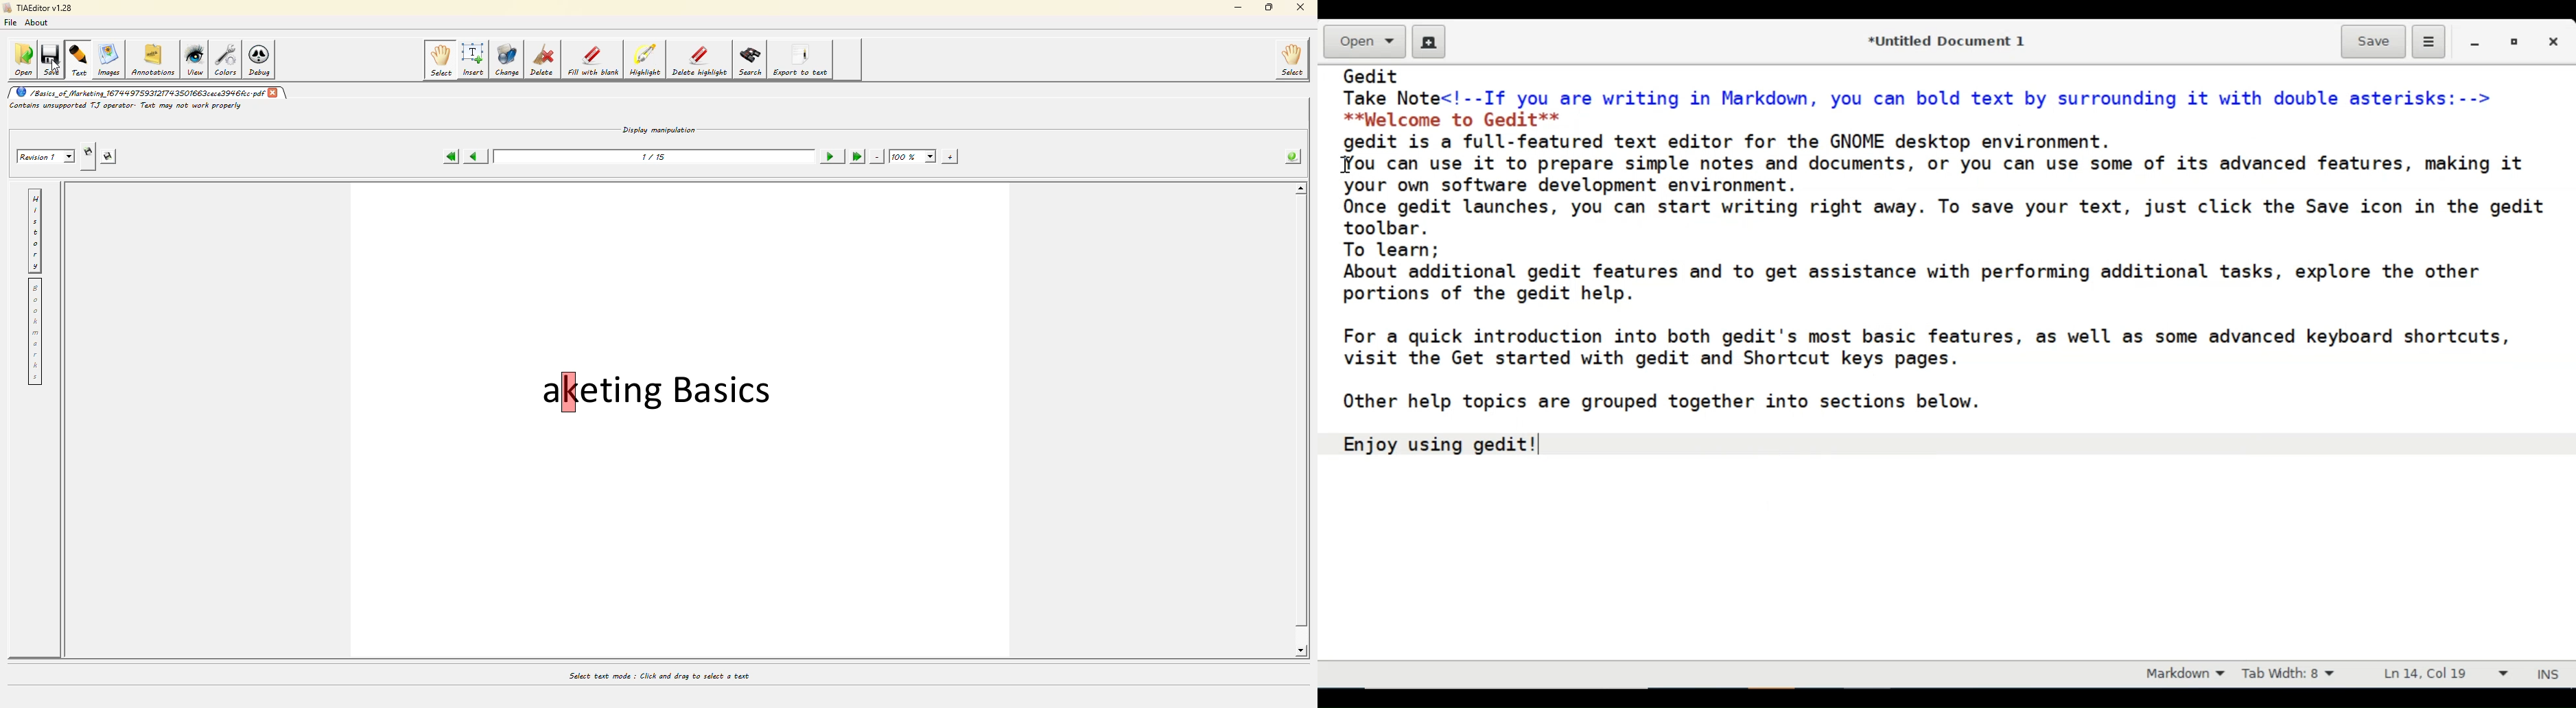 The height and width of the screenshot is (728, 2576). Describe the element at coordinates (1344, 166) in the screenshot. I see `Insertion cursor` at that location.